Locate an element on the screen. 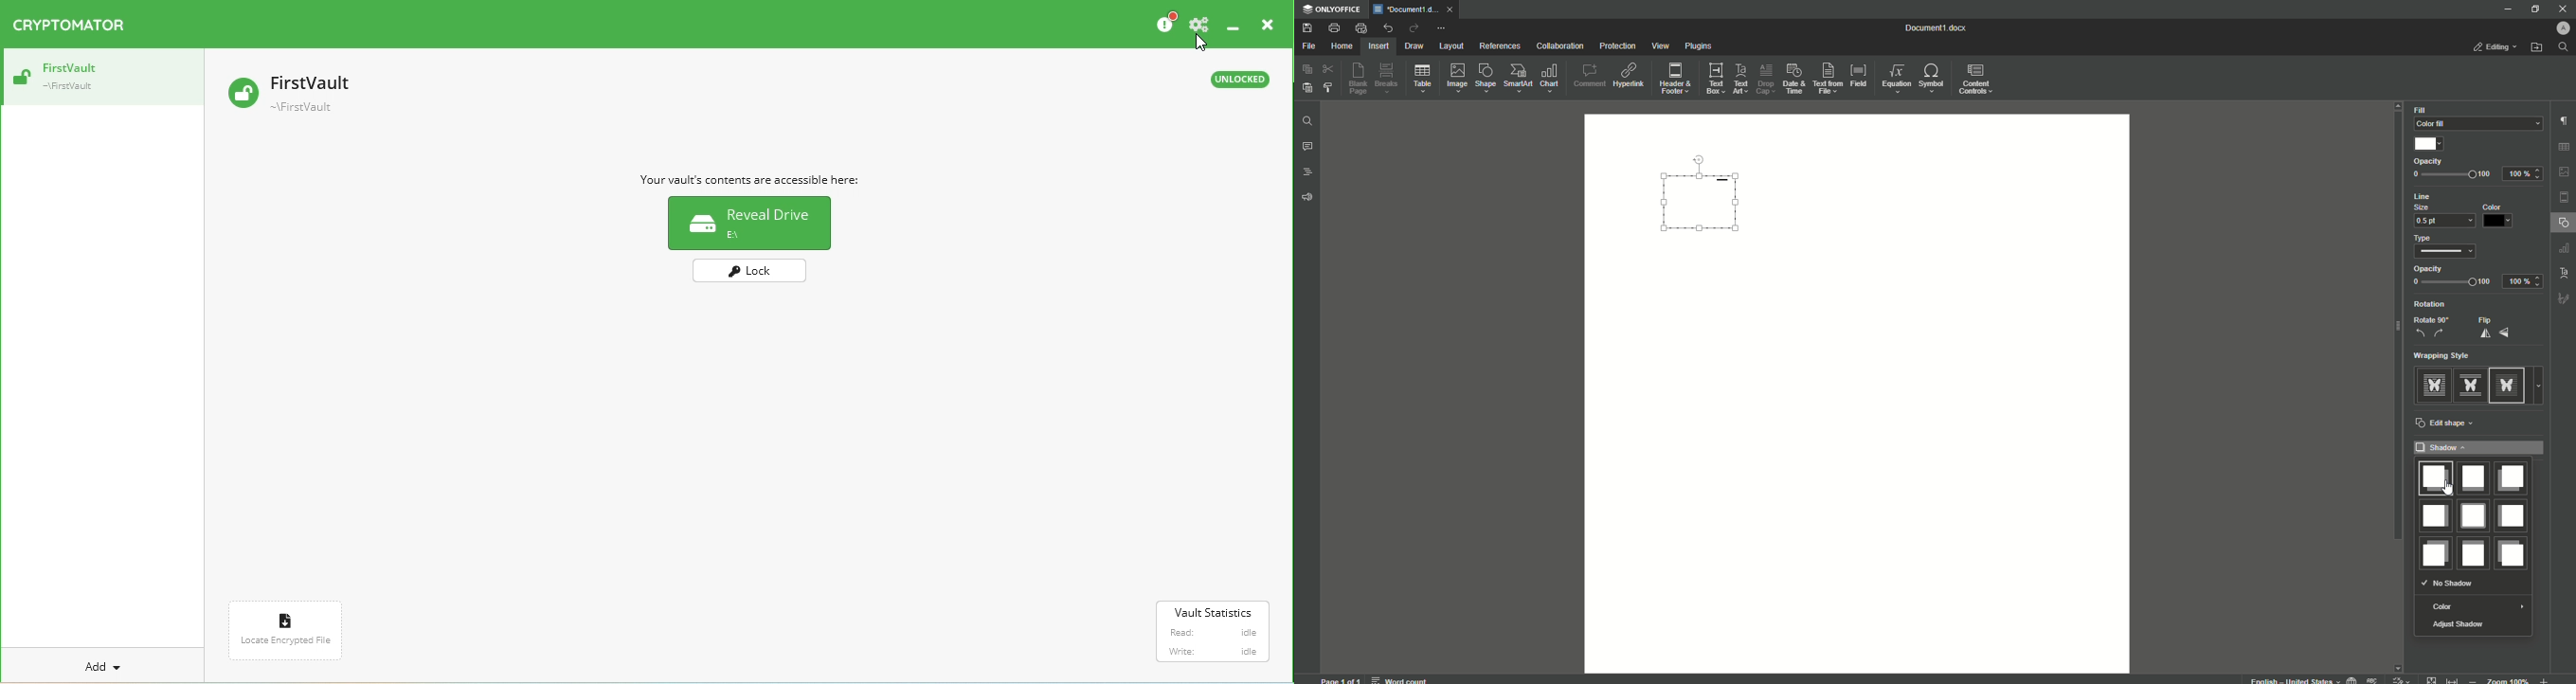 The height and width of the screenshot is (700, 2576). Breaks is located at coordinates (1387, 79).